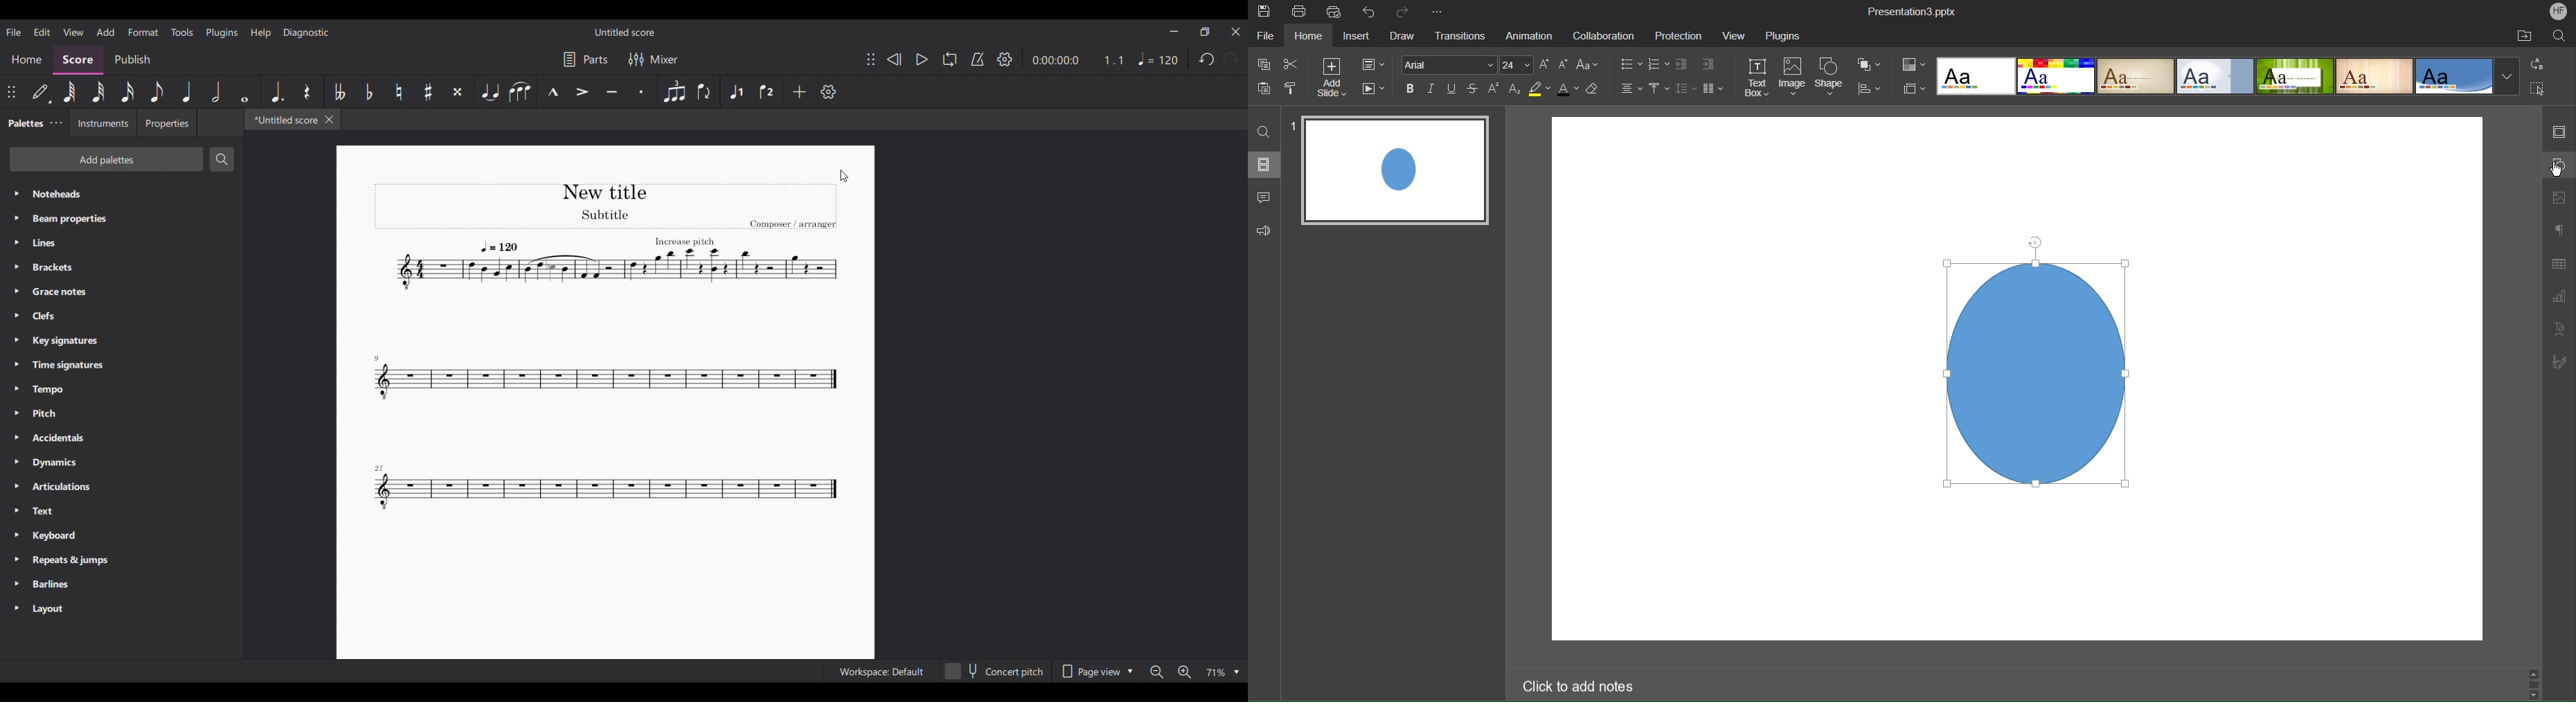 The width and height of the screenshot is (2576, 728). I want to click on Slide, so click(1397, 170).